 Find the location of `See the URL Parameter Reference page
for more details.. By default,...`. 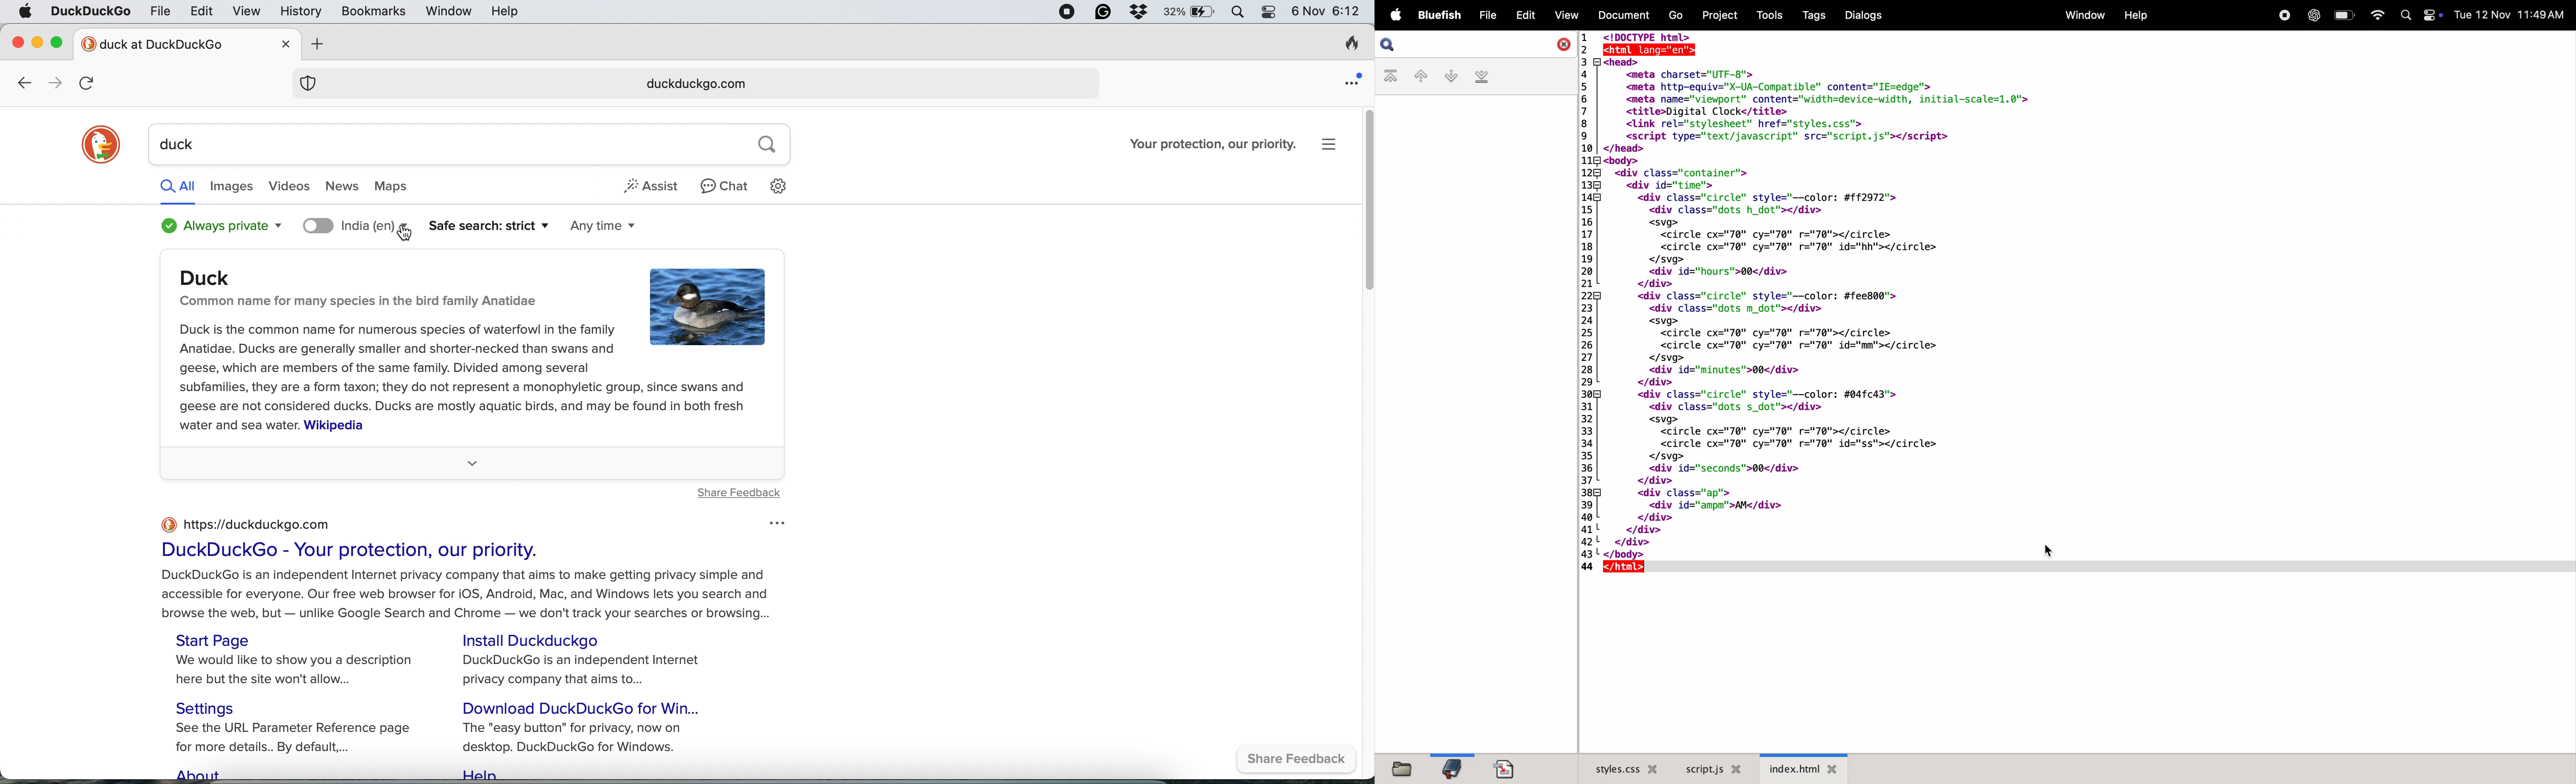

See the URL Parameter Reference page
for more details.. By default,... is located at coordinates (301, 739).